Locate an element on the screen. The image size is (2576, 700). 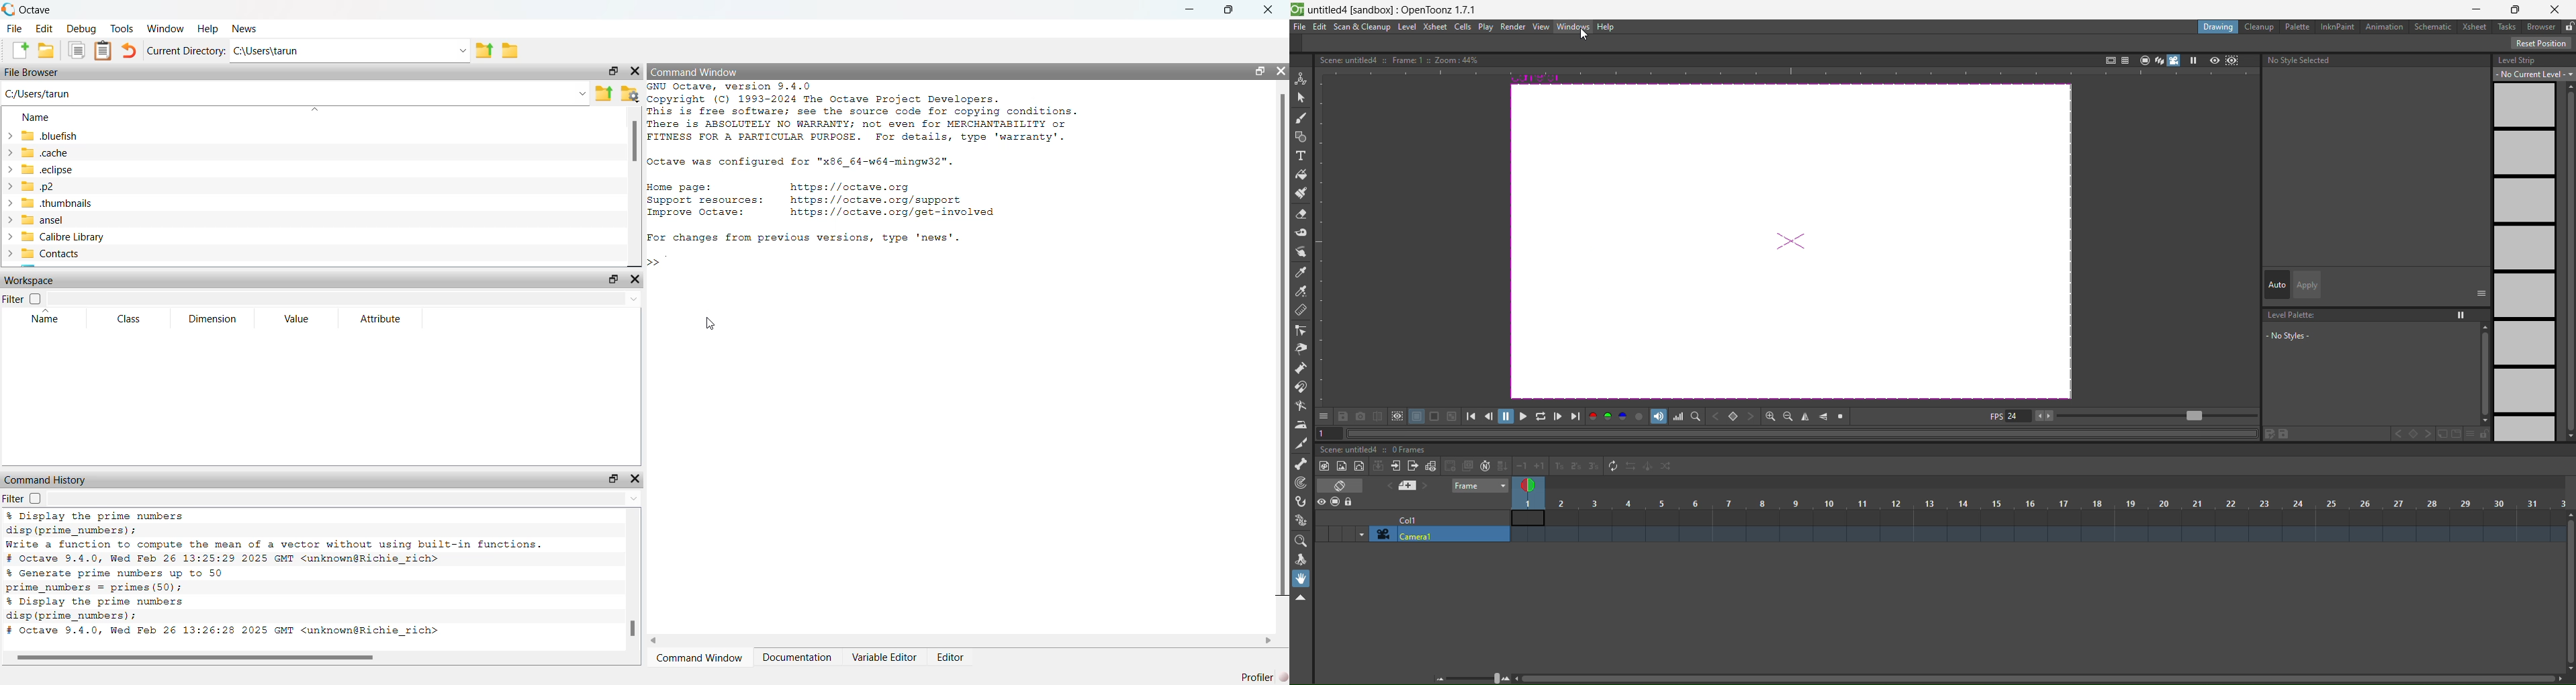
Current Directory: is located at coordinates (187, 51).